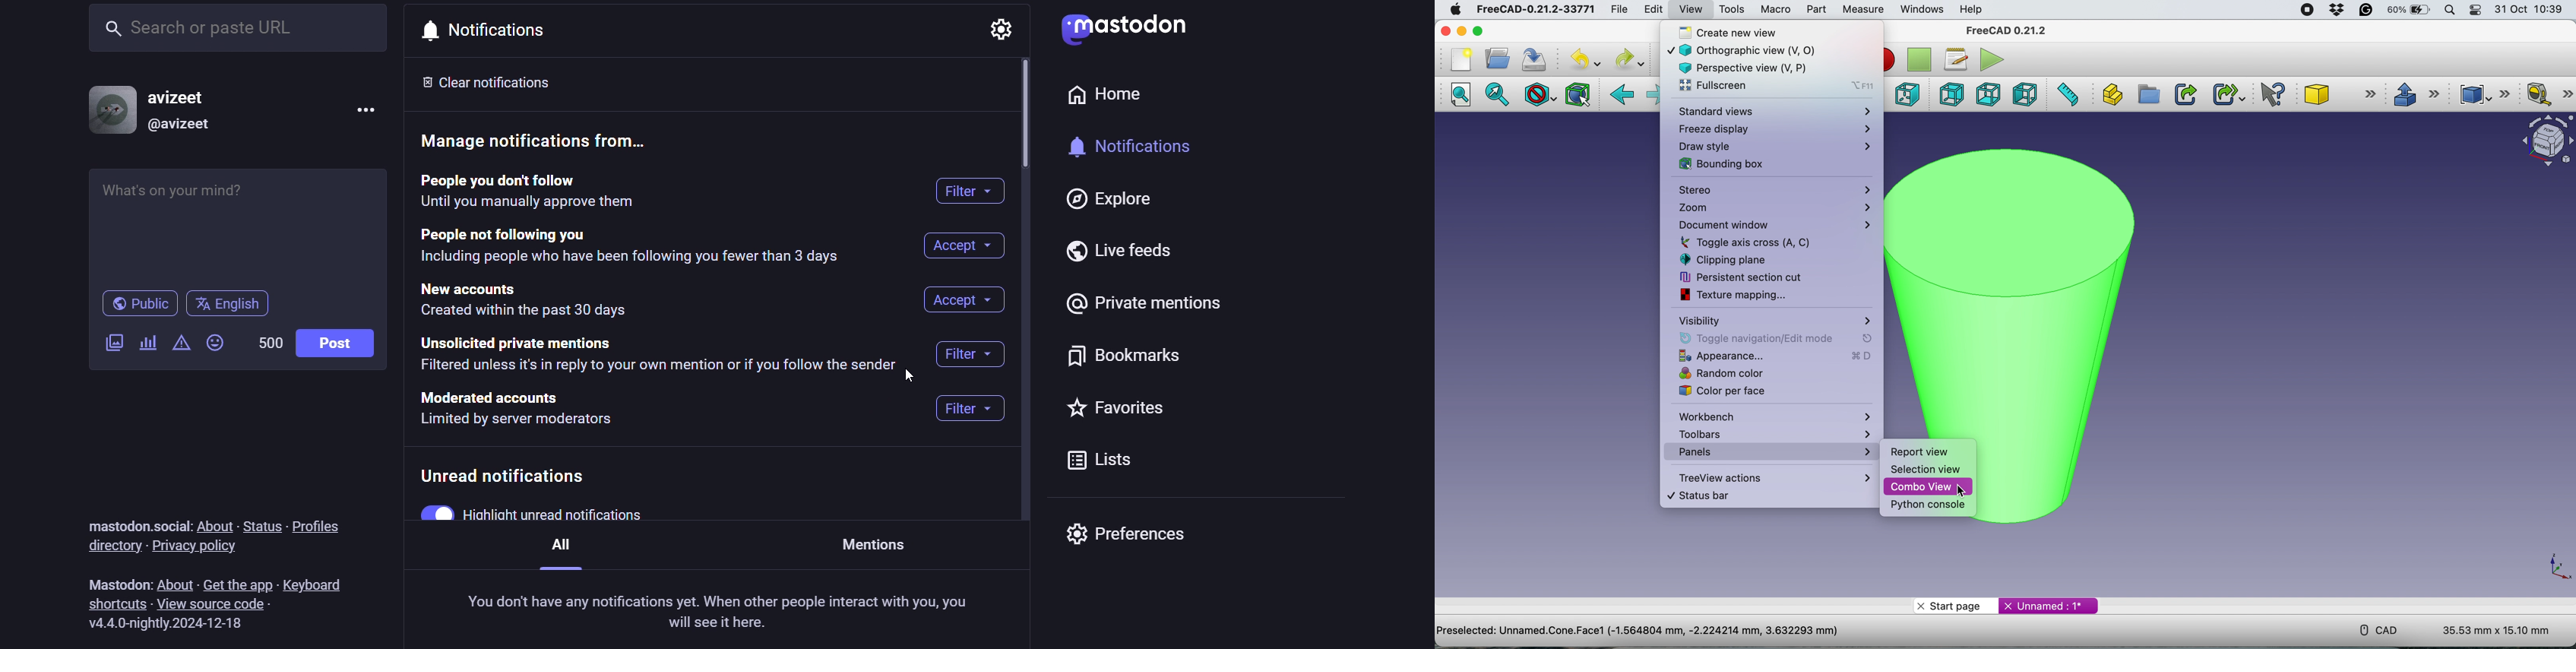  I want to click on visibility , so click(1774, 320).